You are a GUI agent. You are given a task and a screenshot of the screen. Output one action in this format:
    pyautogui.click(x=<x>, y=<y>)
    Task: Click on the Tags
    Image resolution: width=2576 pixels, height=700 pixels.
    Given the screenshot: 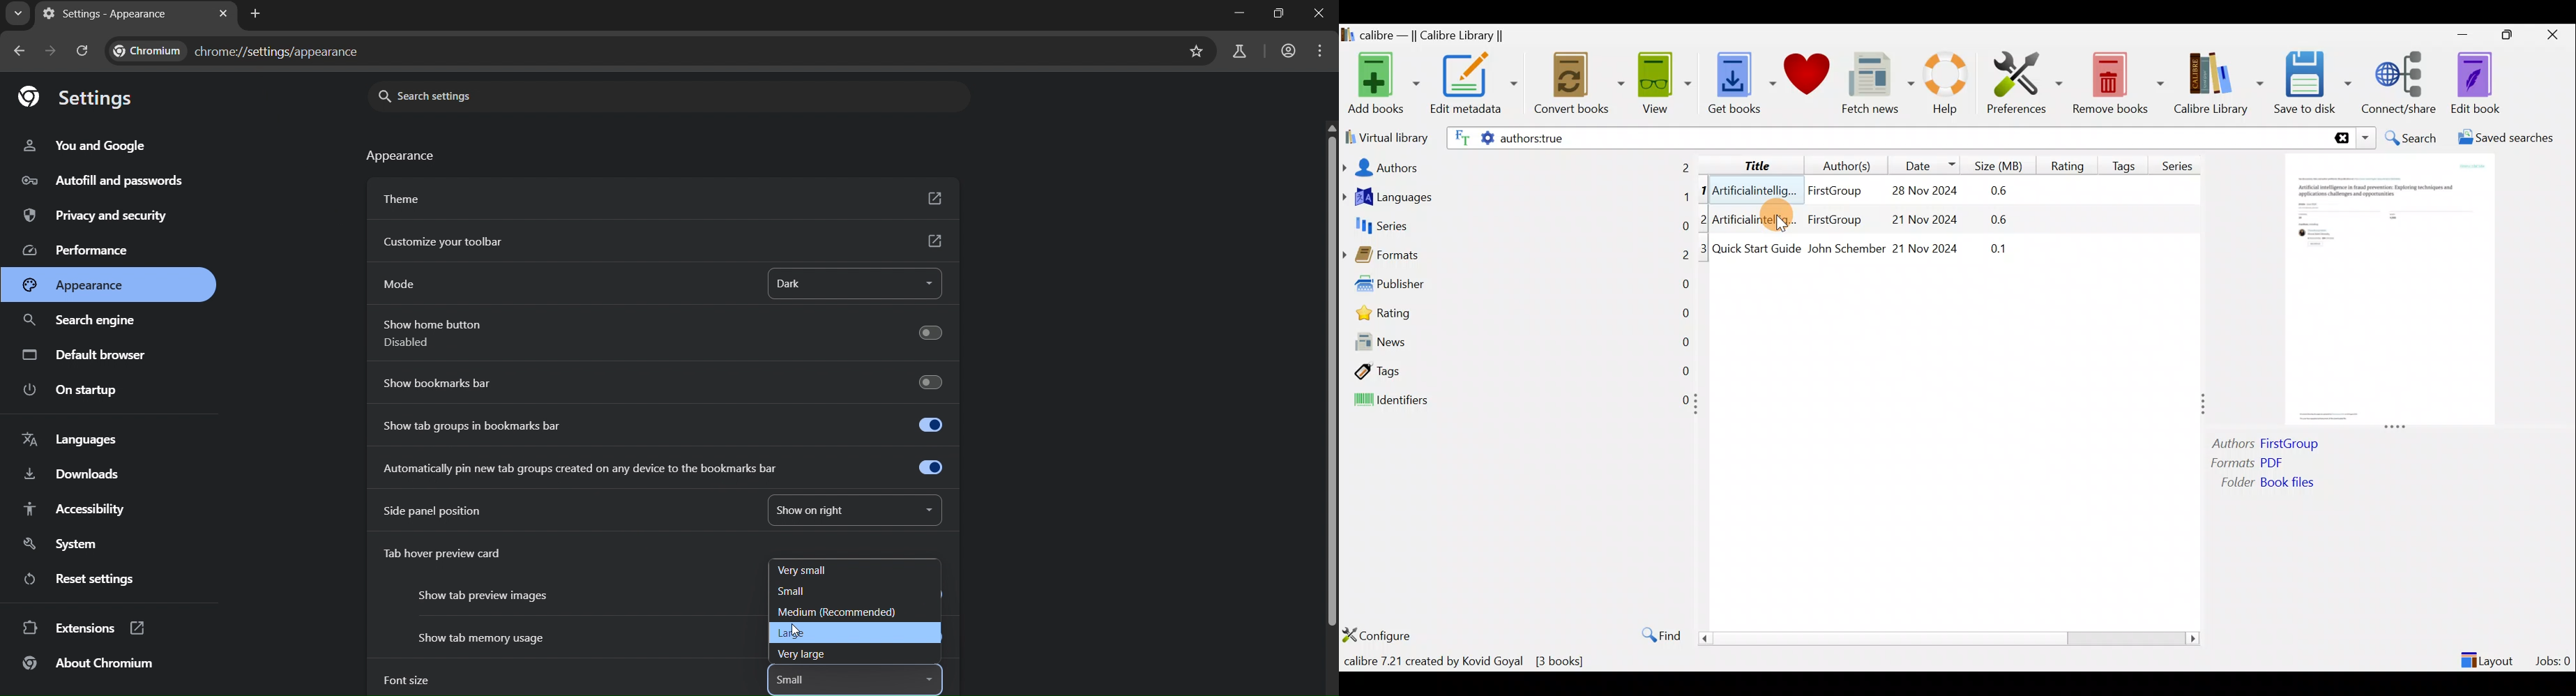 What is the action you would take?
    pyautogui.click(x=2126, y=160)
    